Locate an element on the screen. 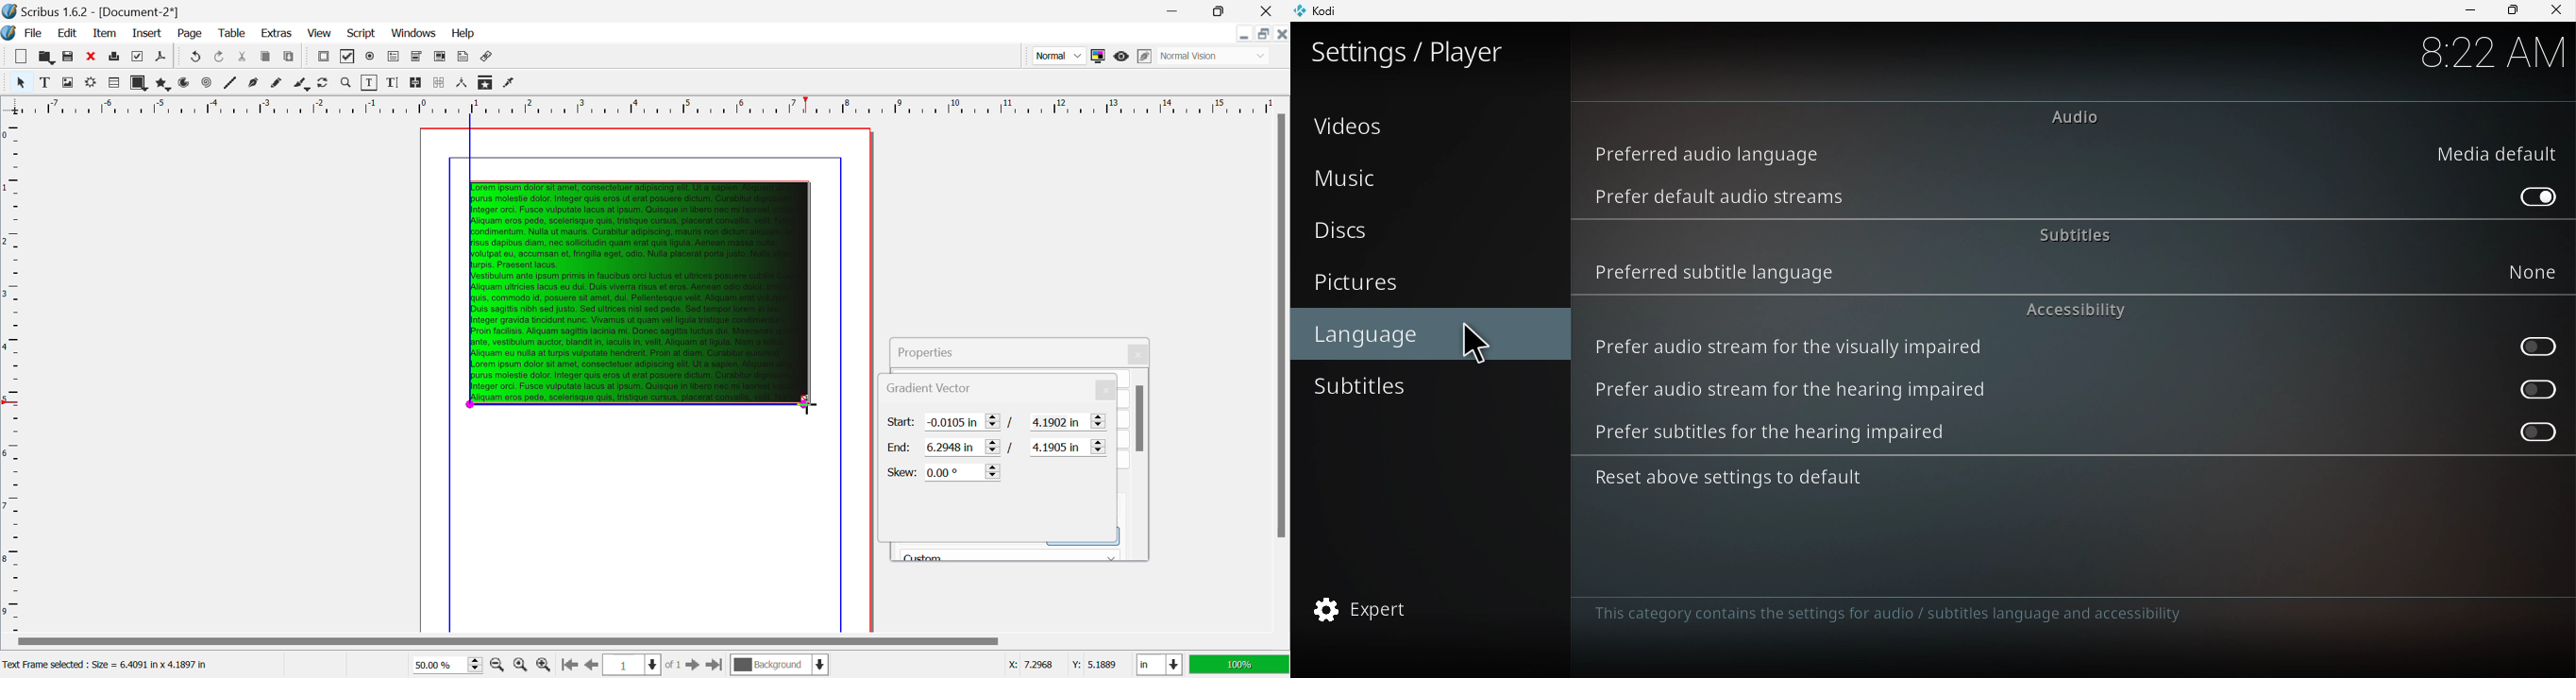 The image size is (2576, 700). Page 1 of 1 is located at coordinates (641, 665).